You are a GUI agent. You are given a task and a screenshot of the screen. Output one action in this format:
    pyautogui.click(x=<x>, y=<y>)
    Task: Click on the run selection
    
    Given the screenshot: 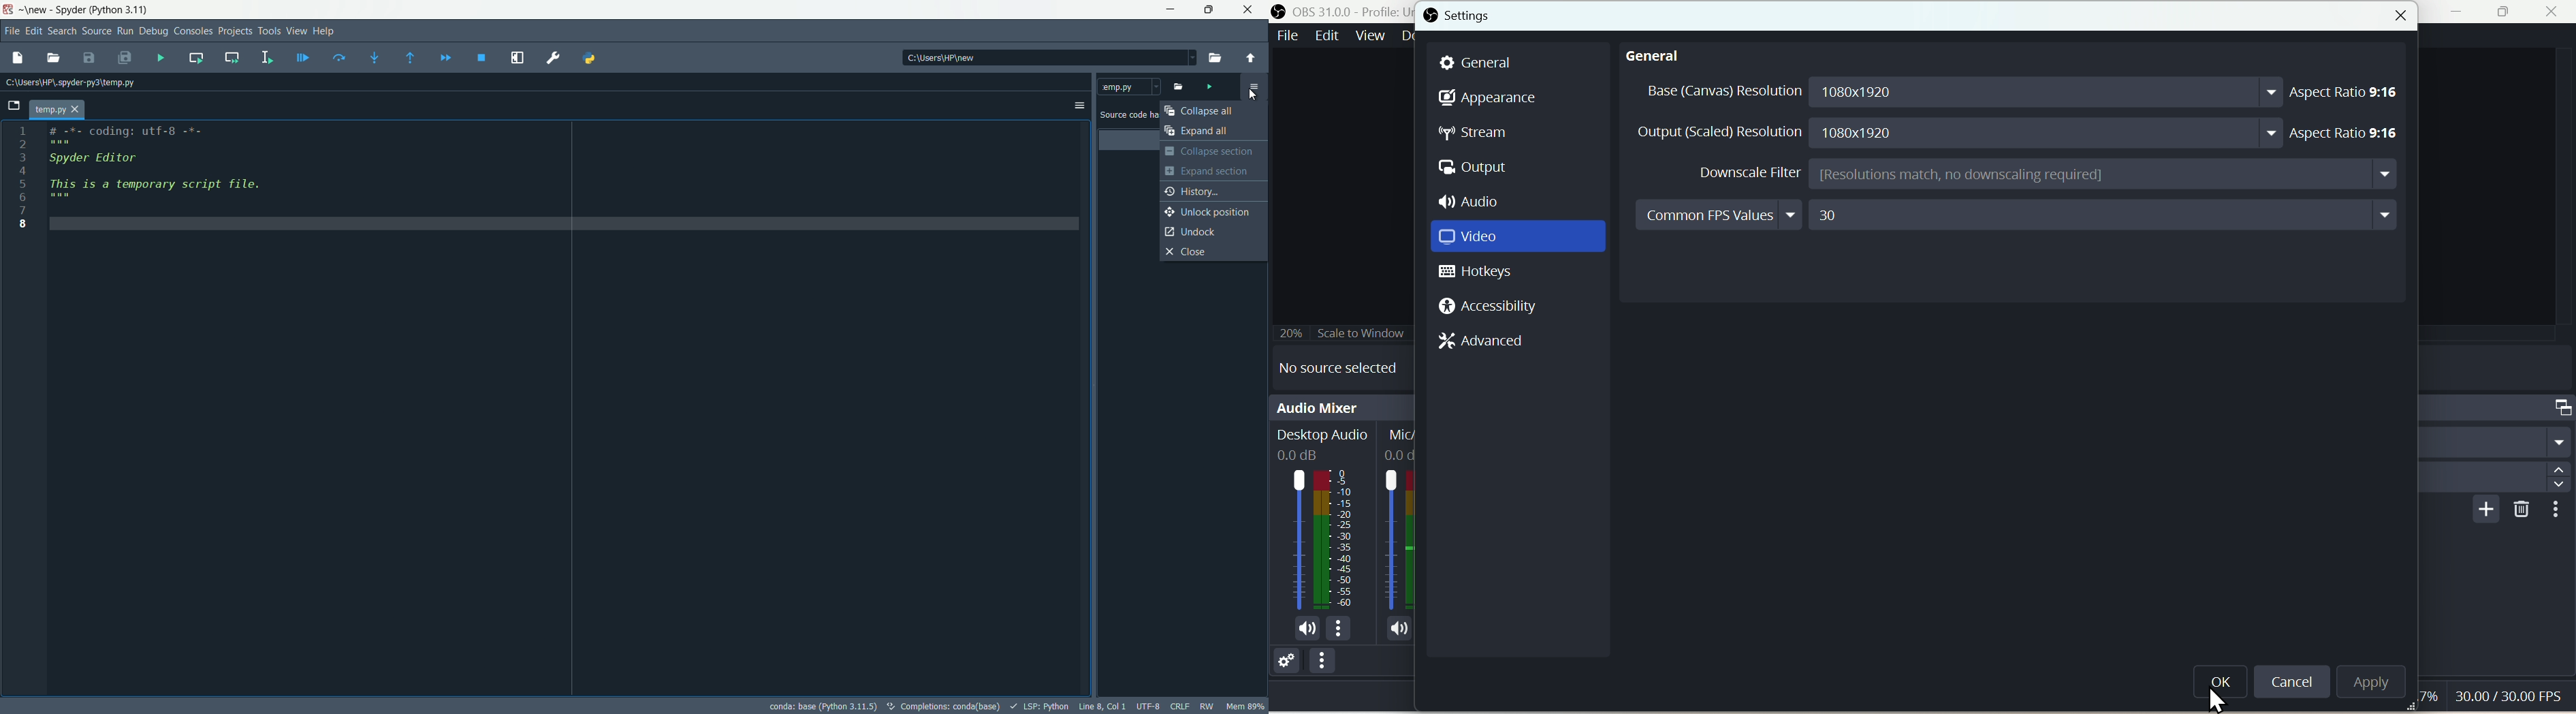 What is the action you would take?
    pyautogui.click(x=267, y=57)
    